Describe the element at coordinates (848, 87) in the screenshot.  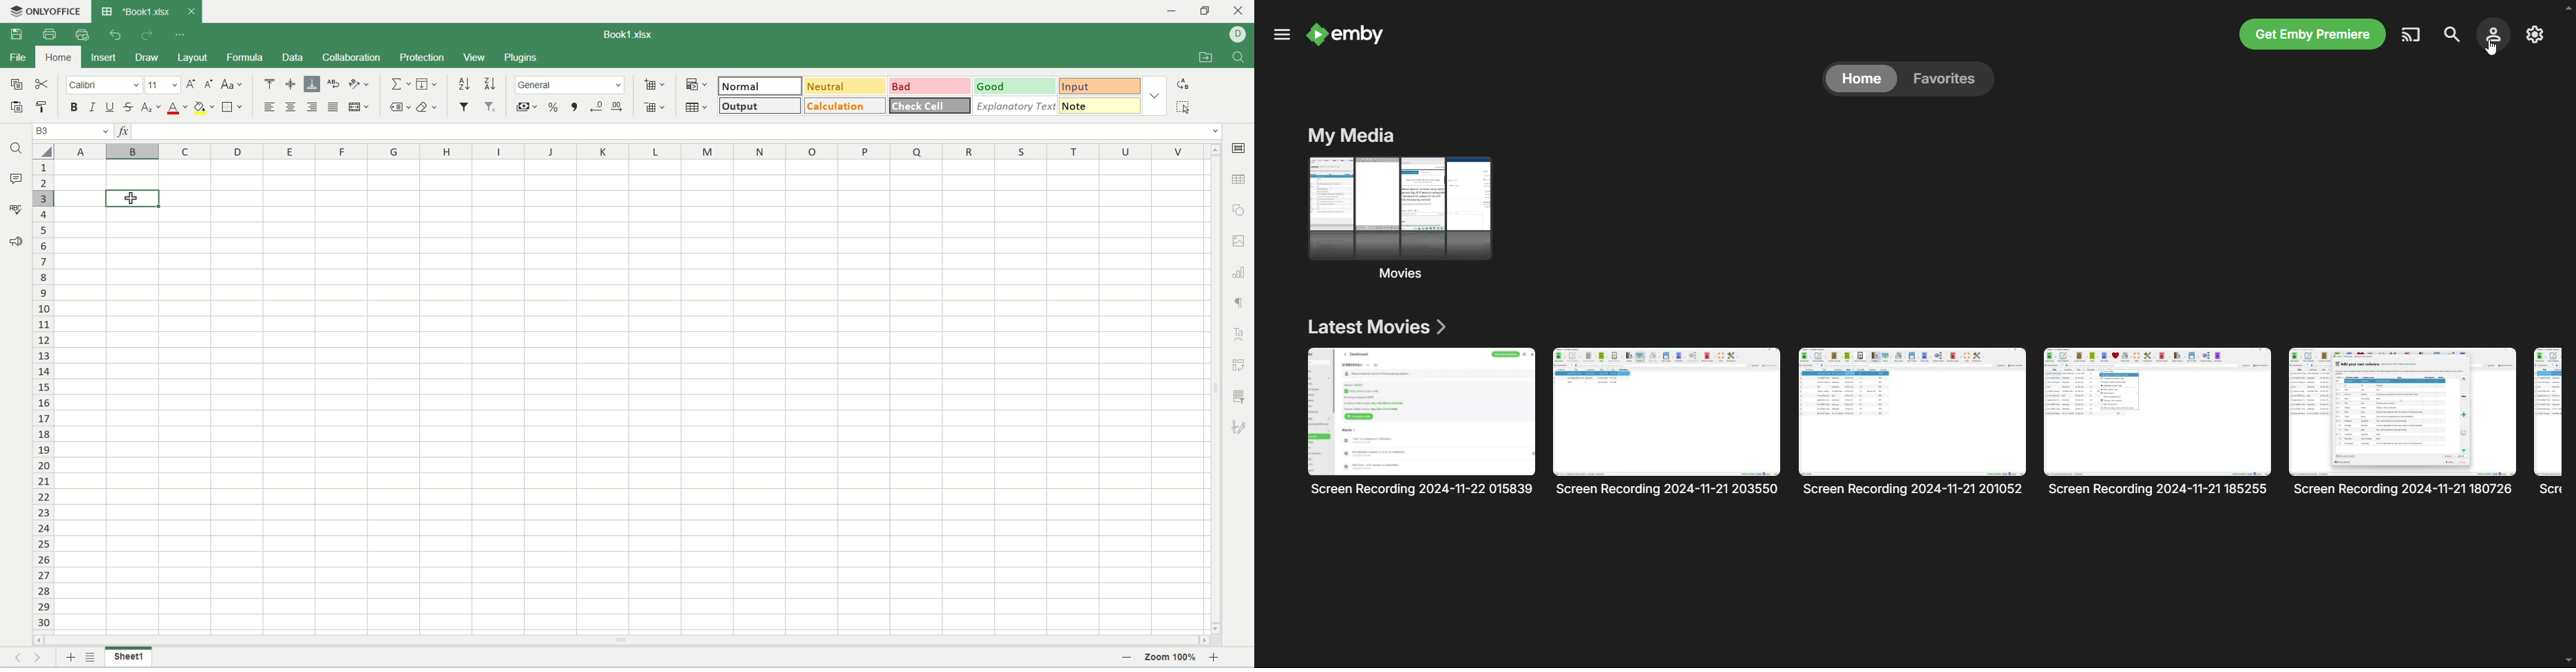
I see `neutral` at that location.